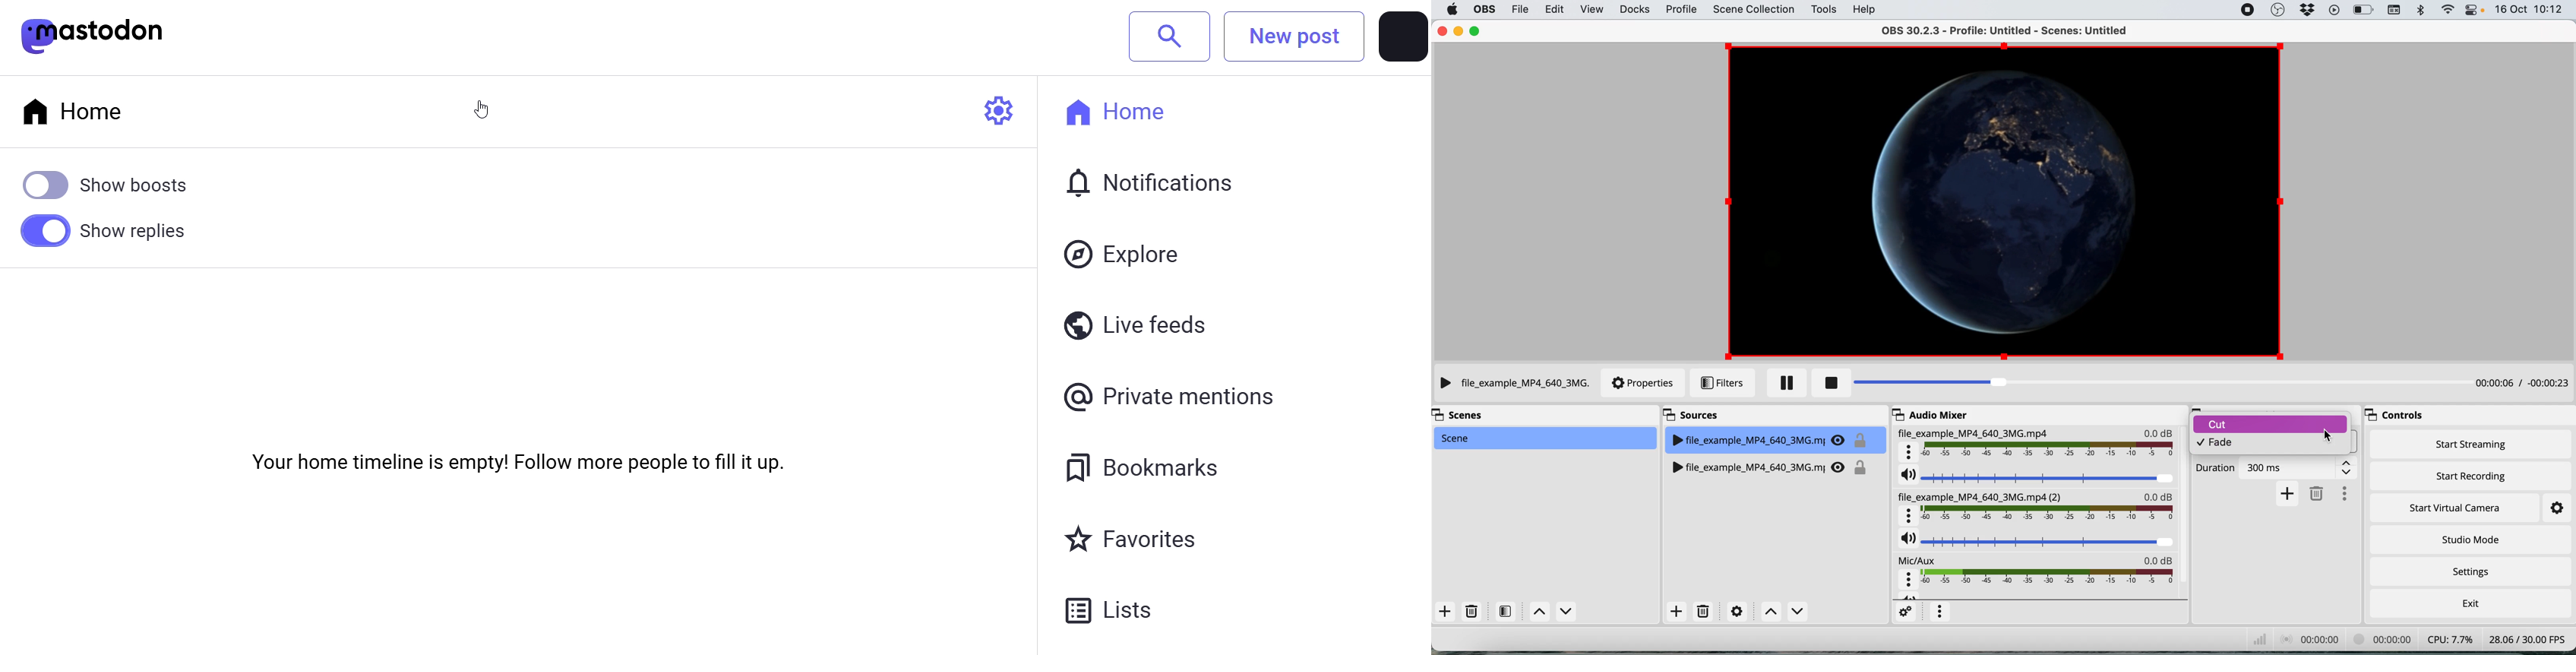  Describe the element at coordinates (1783, 612) in the screenshot. I see `switch between sources` at that location.